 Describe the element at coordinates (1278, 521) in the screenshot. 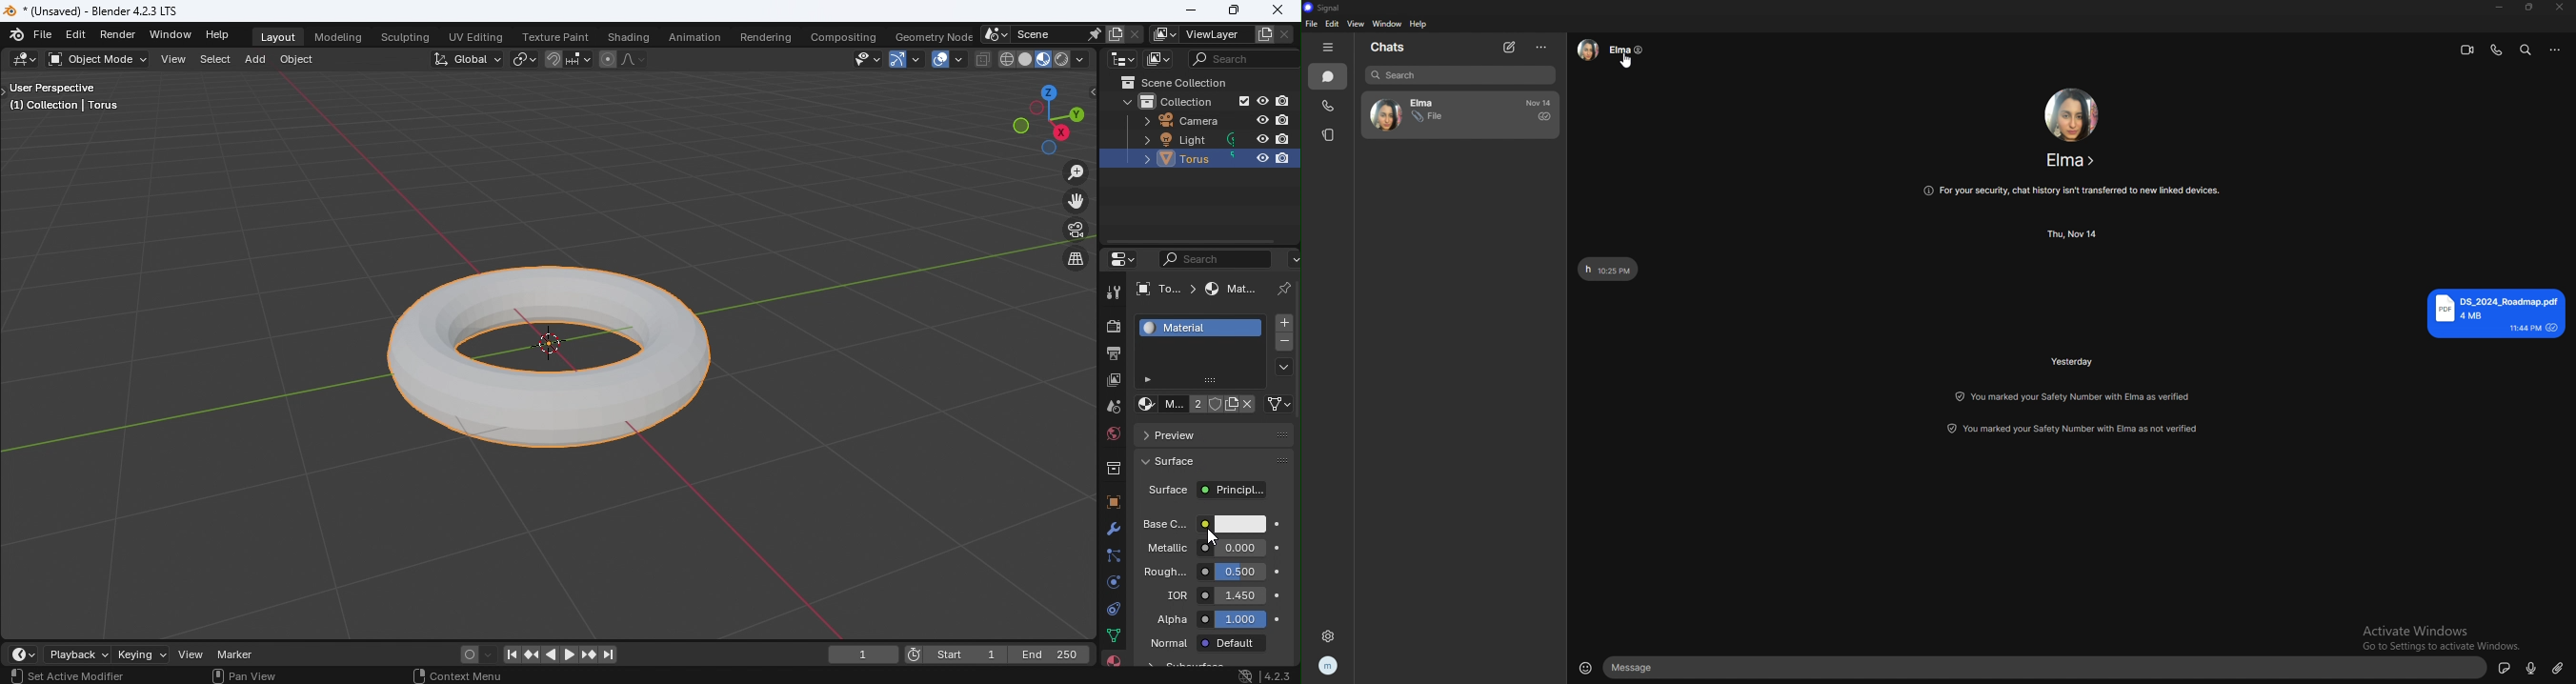

I see `Animate property` at that location.